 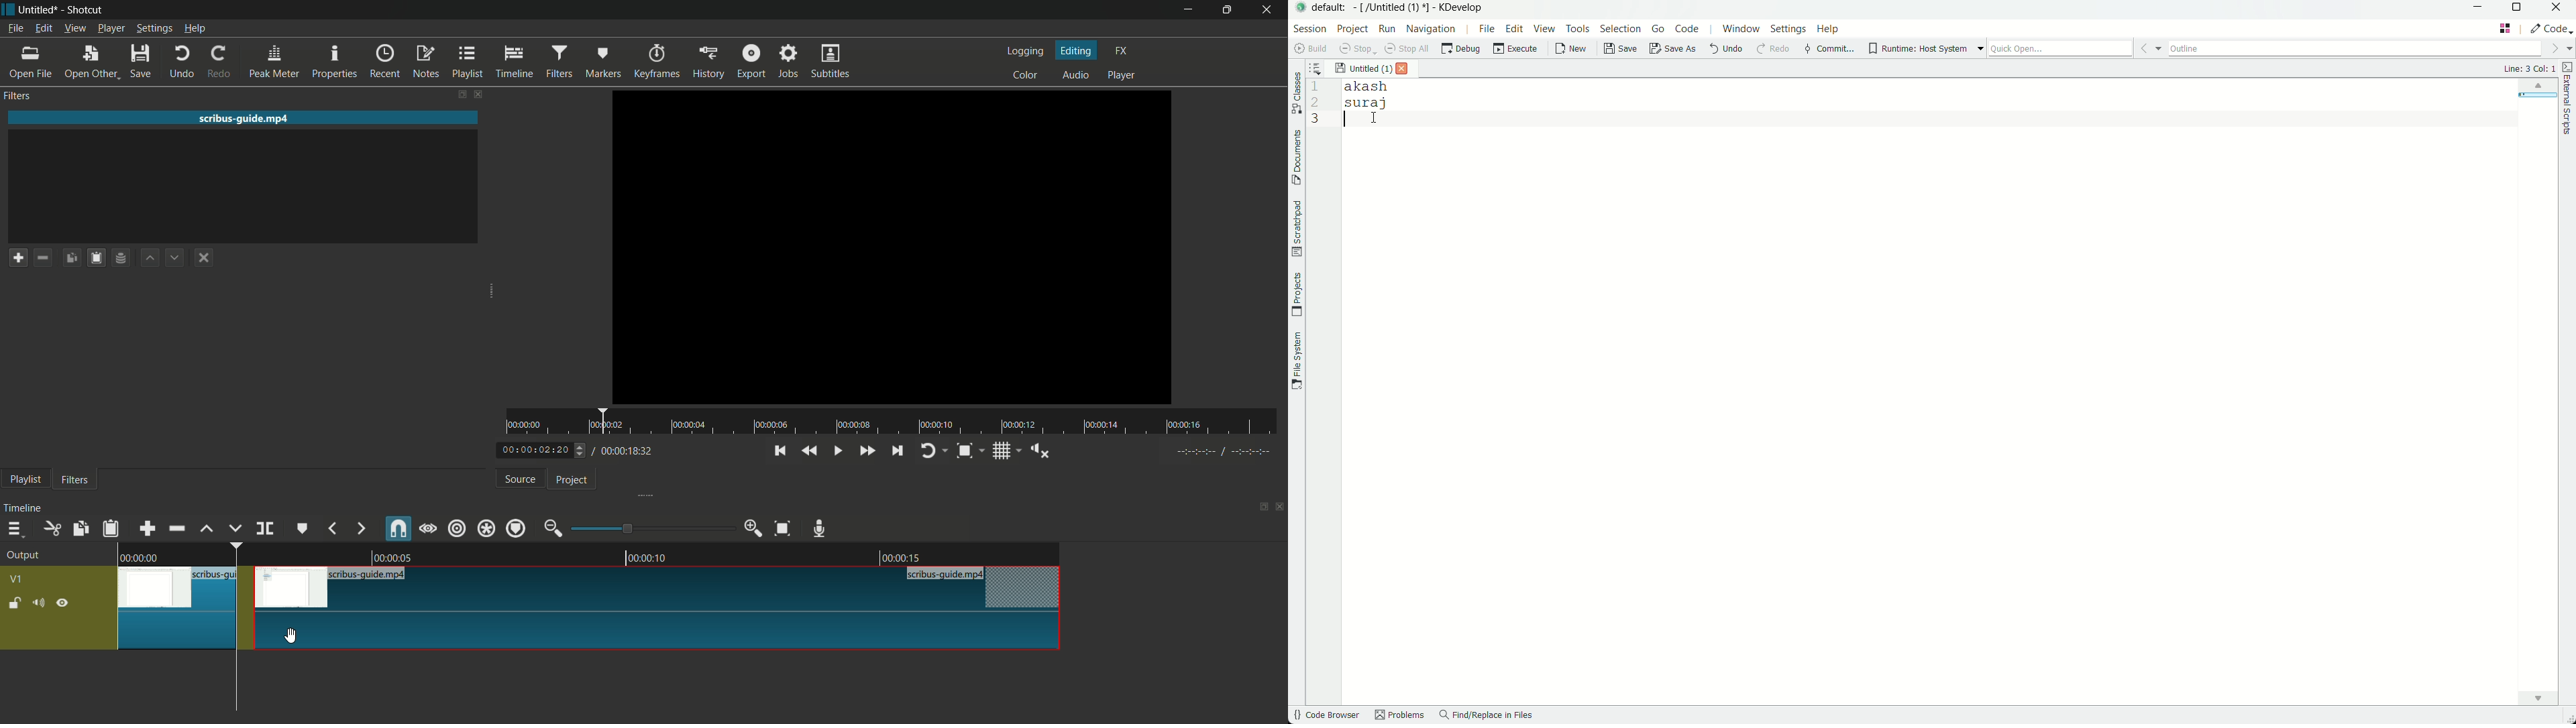 I want to click on close app, so click(x=2559, y=9).